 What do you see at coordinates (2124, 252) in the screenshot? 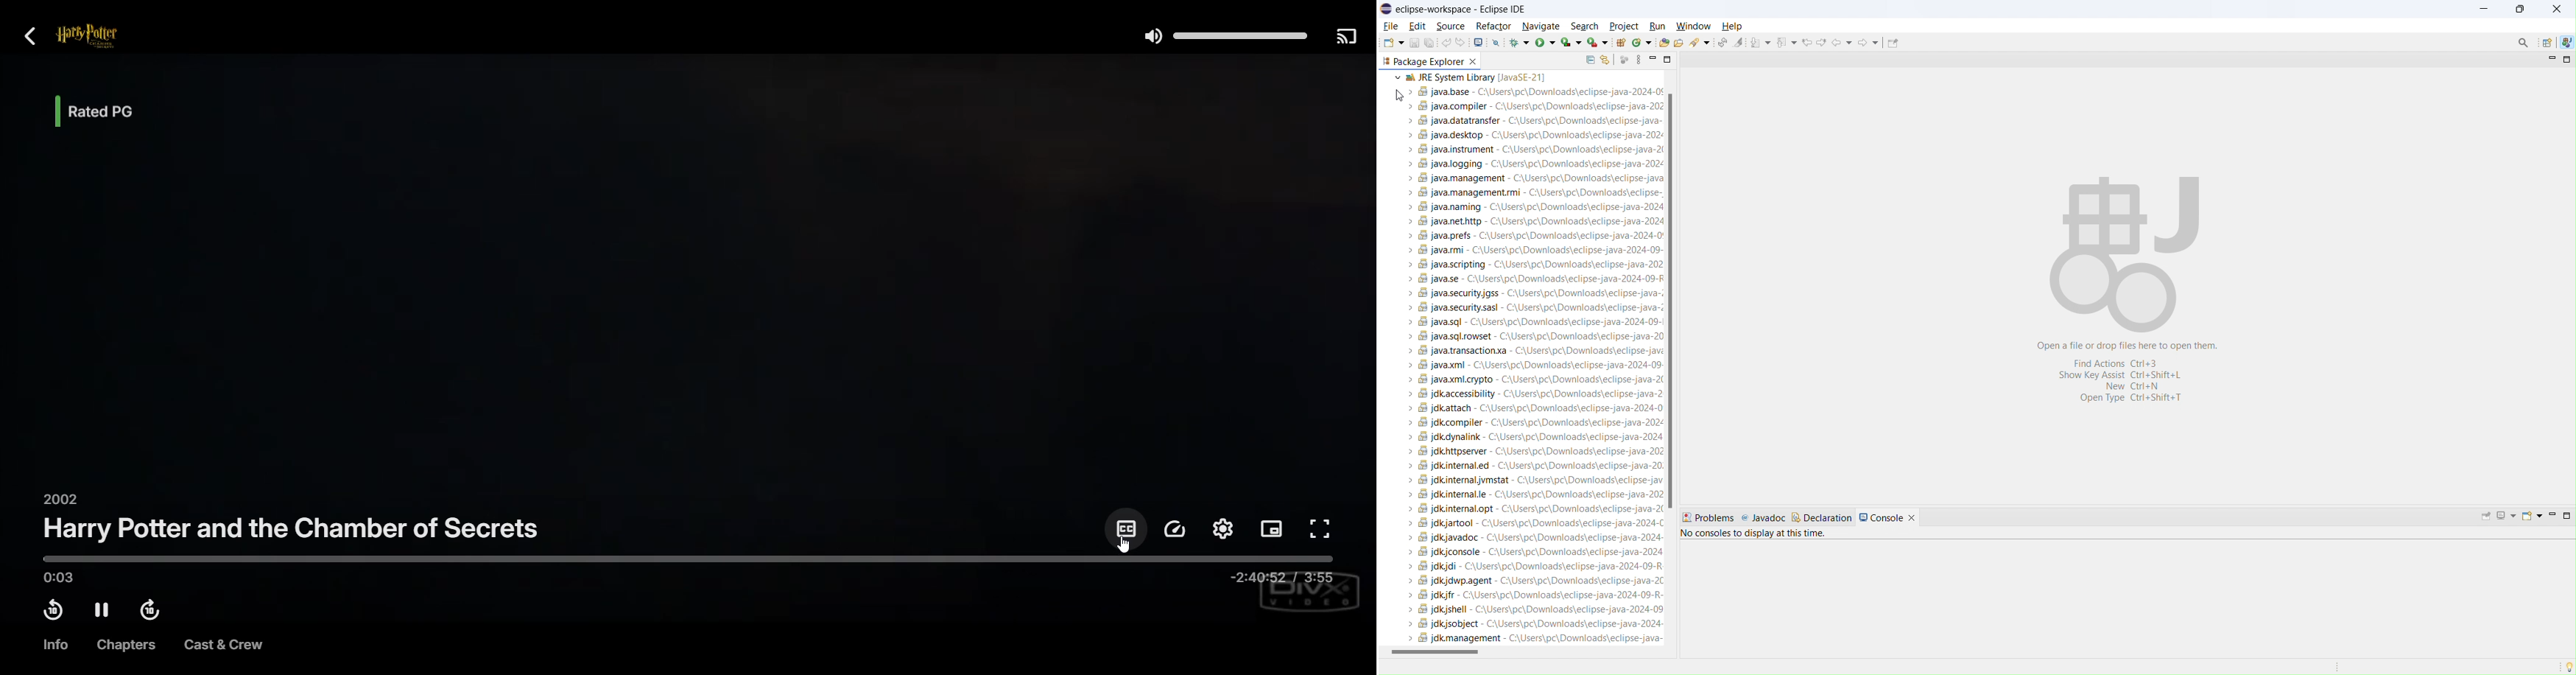
I see `Workspace logo` at bounding box center [2124, 252].